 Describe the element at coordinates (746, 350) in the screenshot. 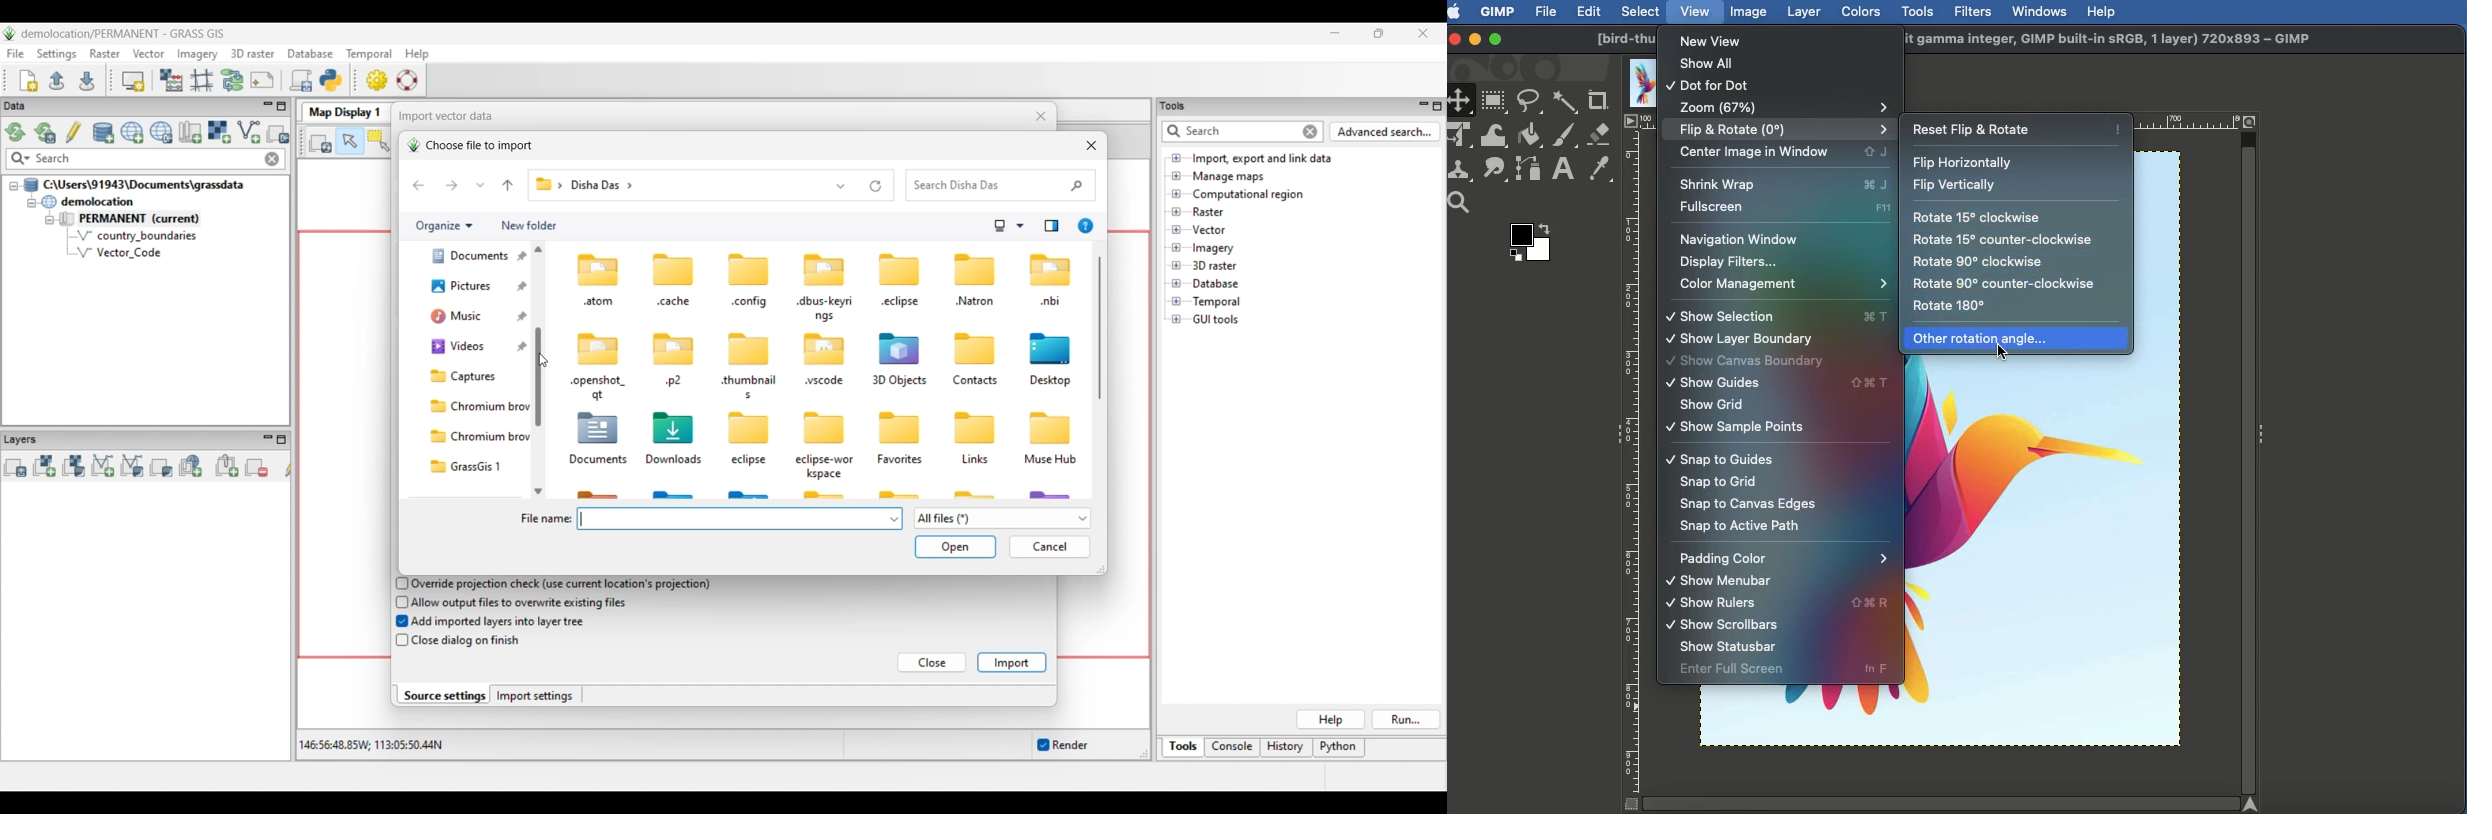

I see `icon` at that location.